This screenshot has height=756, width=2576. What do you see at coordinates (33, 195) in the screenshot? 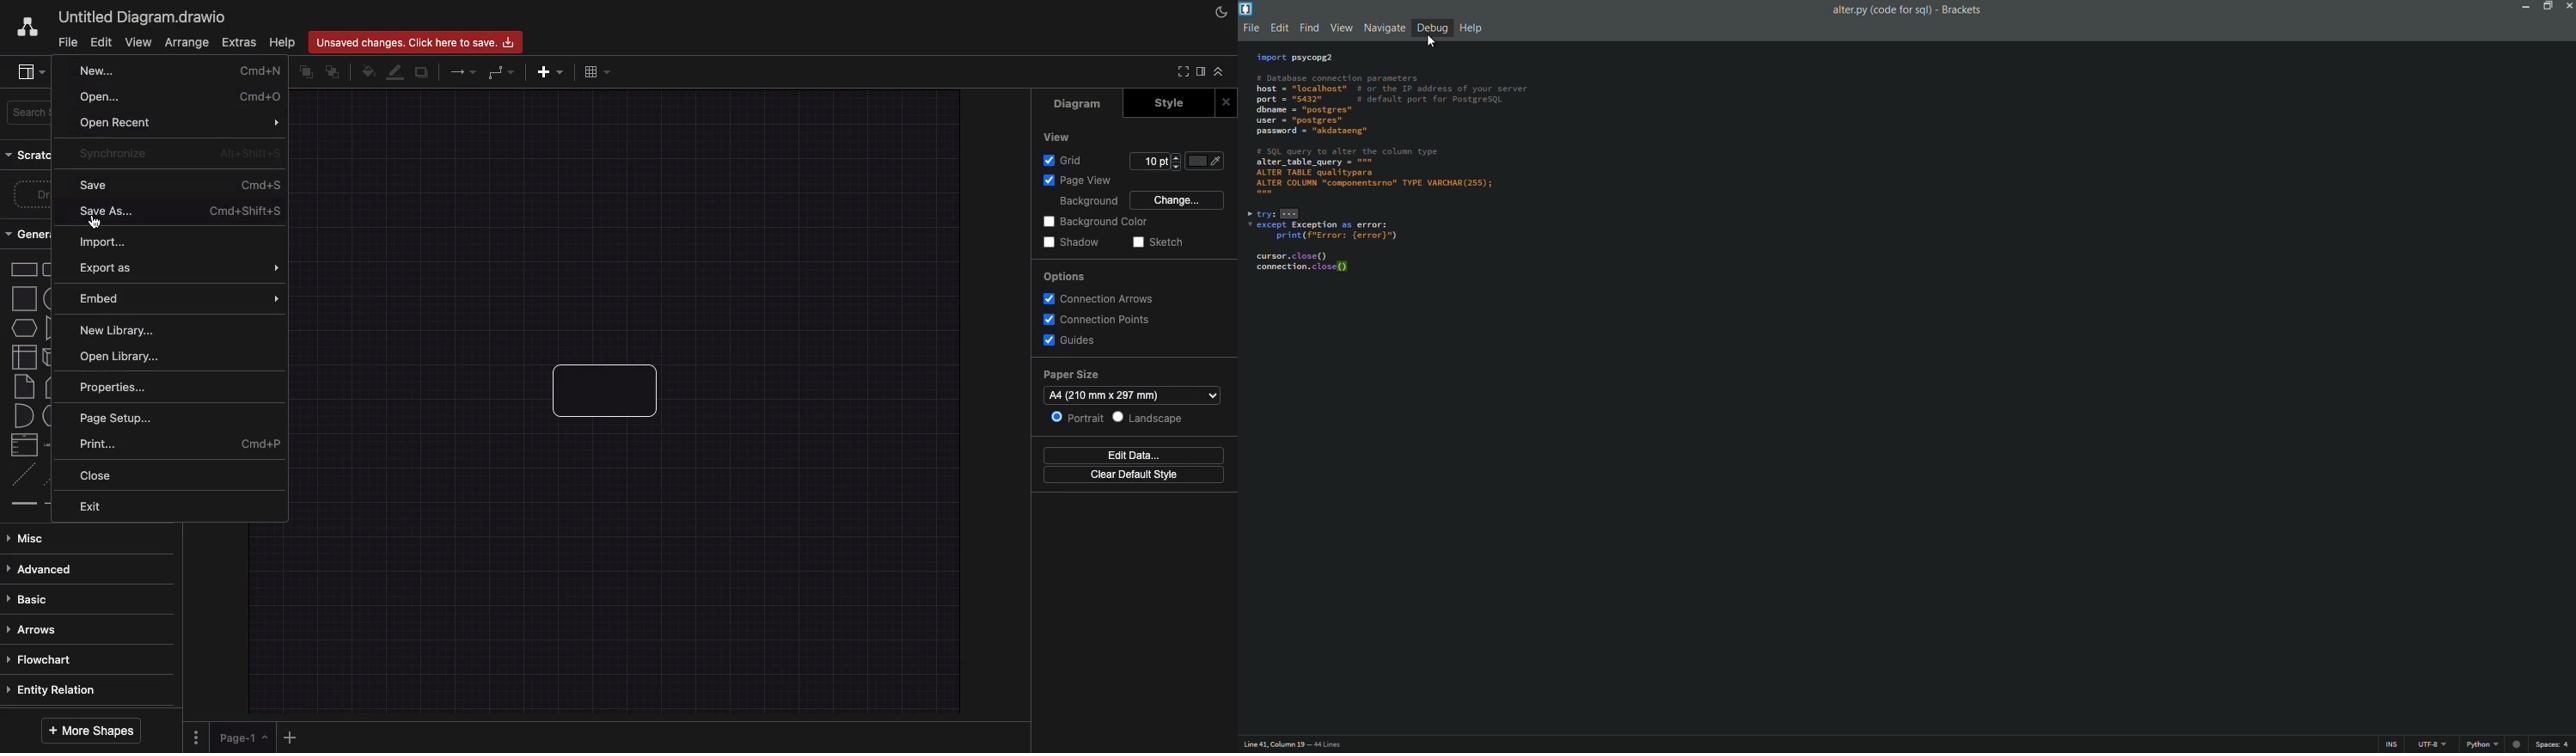
I see `Drag elements here` at bounding box center [33, 195].